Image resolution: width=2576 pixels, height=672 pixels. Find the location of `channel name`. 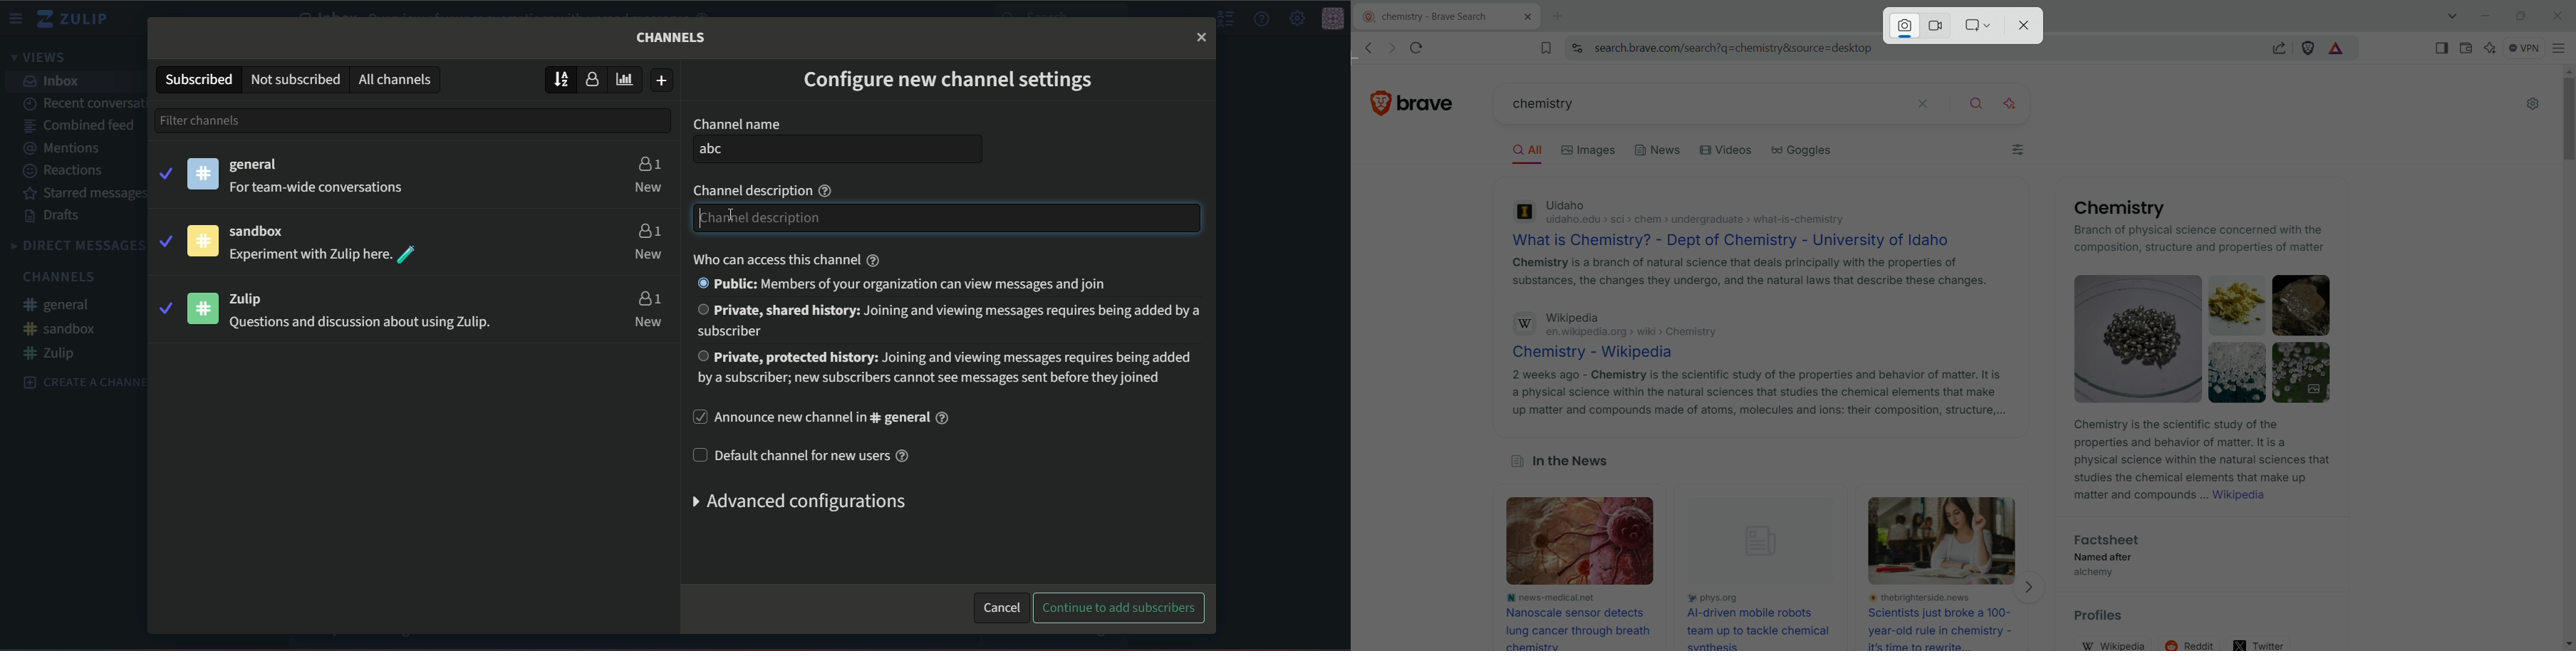

channel name is located at coordinates (736, 124).